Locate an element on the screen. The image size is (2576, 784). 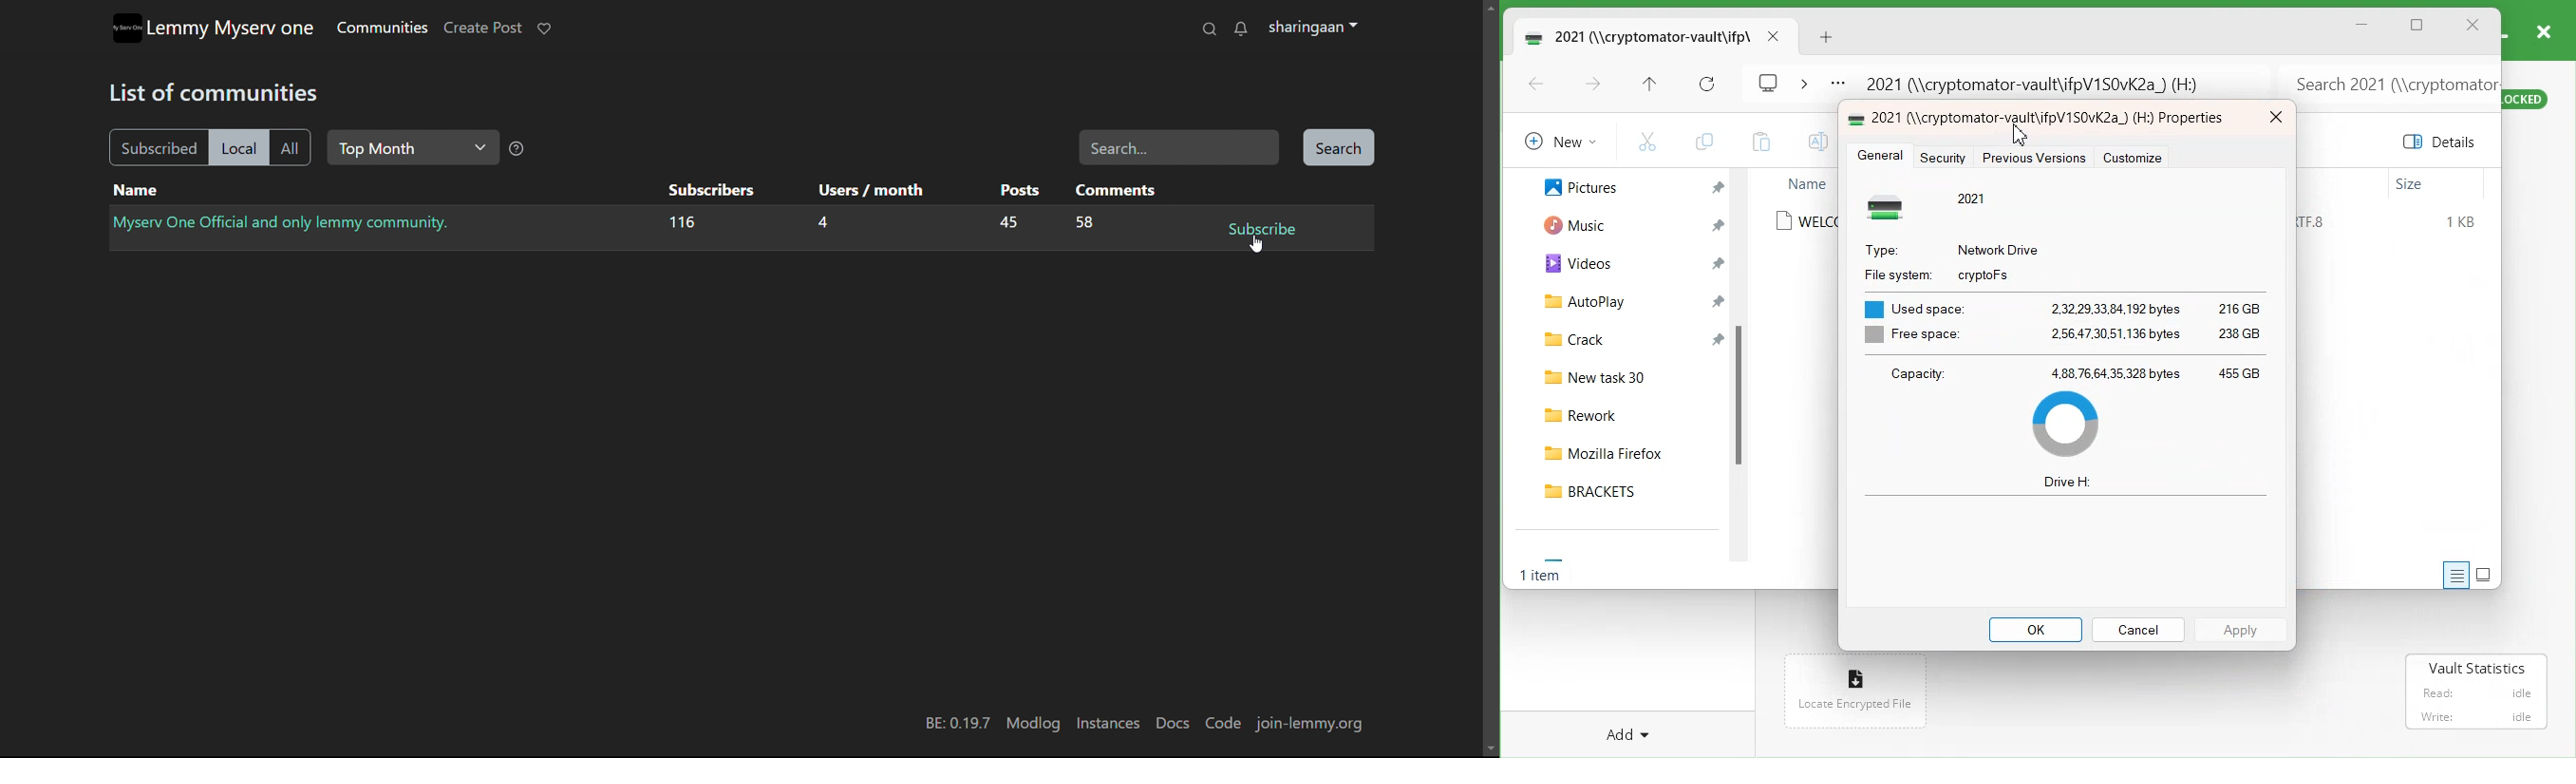
4 is located at coordinates (821, 225).